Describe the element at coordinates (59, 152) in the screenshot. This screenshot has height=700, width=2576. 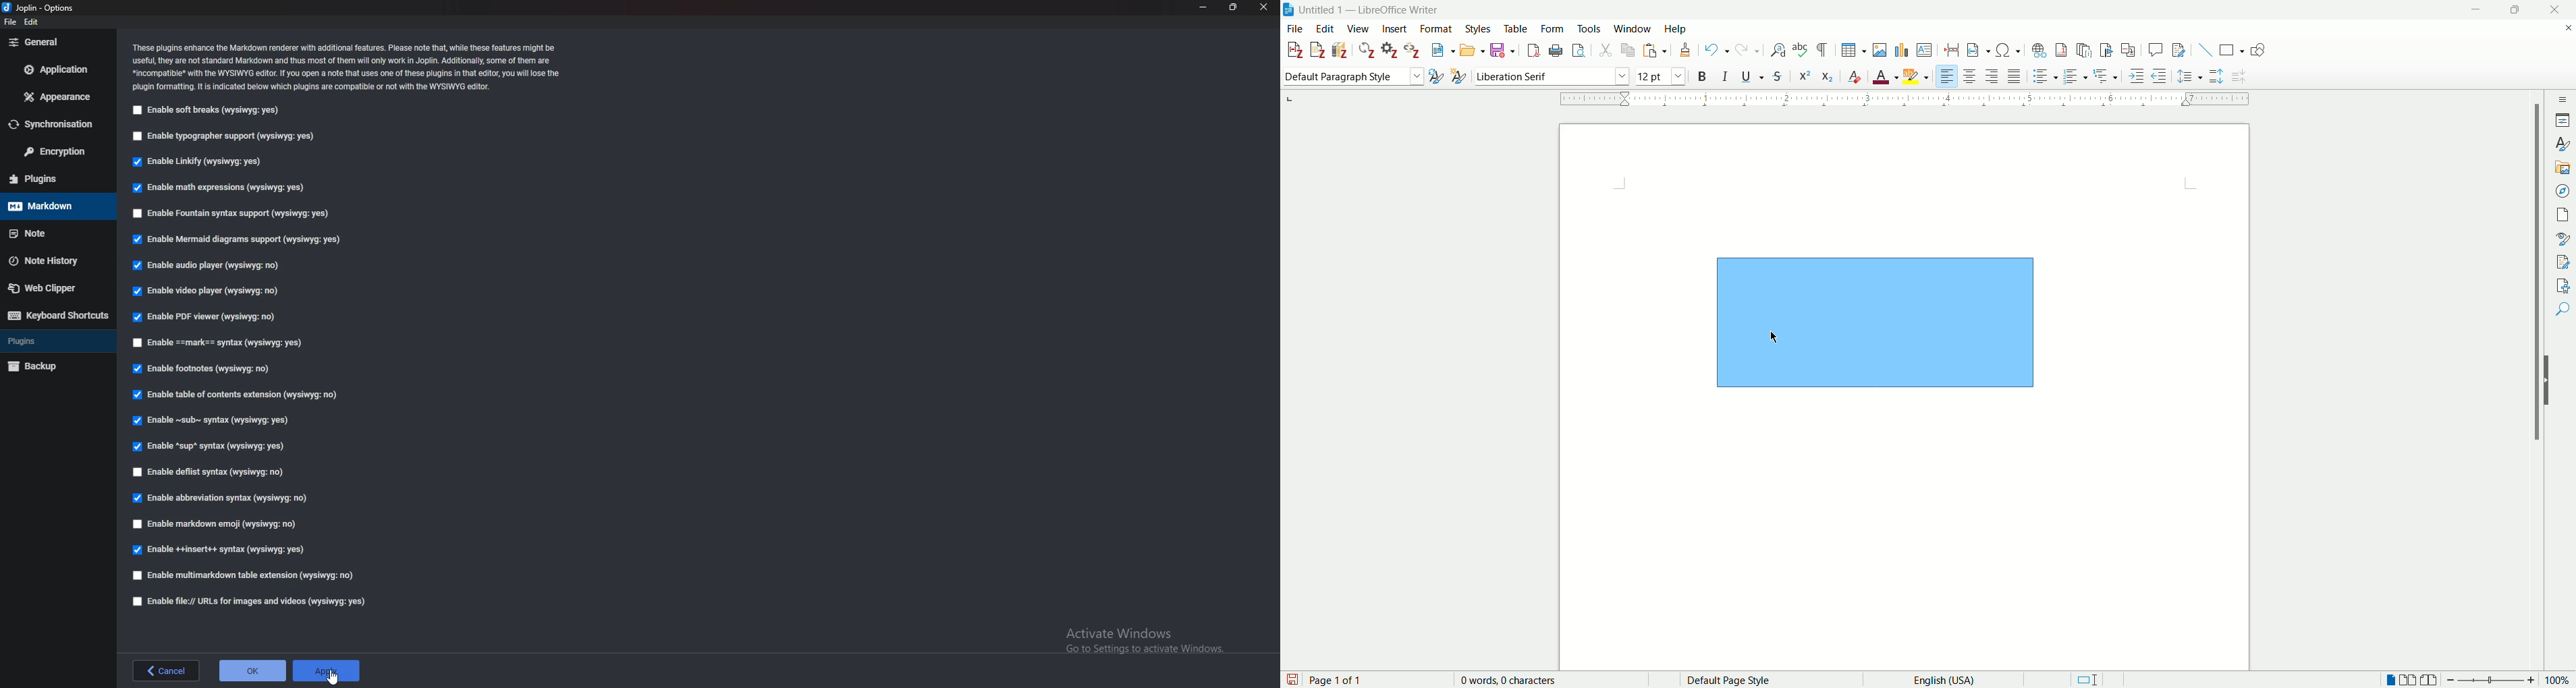
I see `Encryption` at that location.